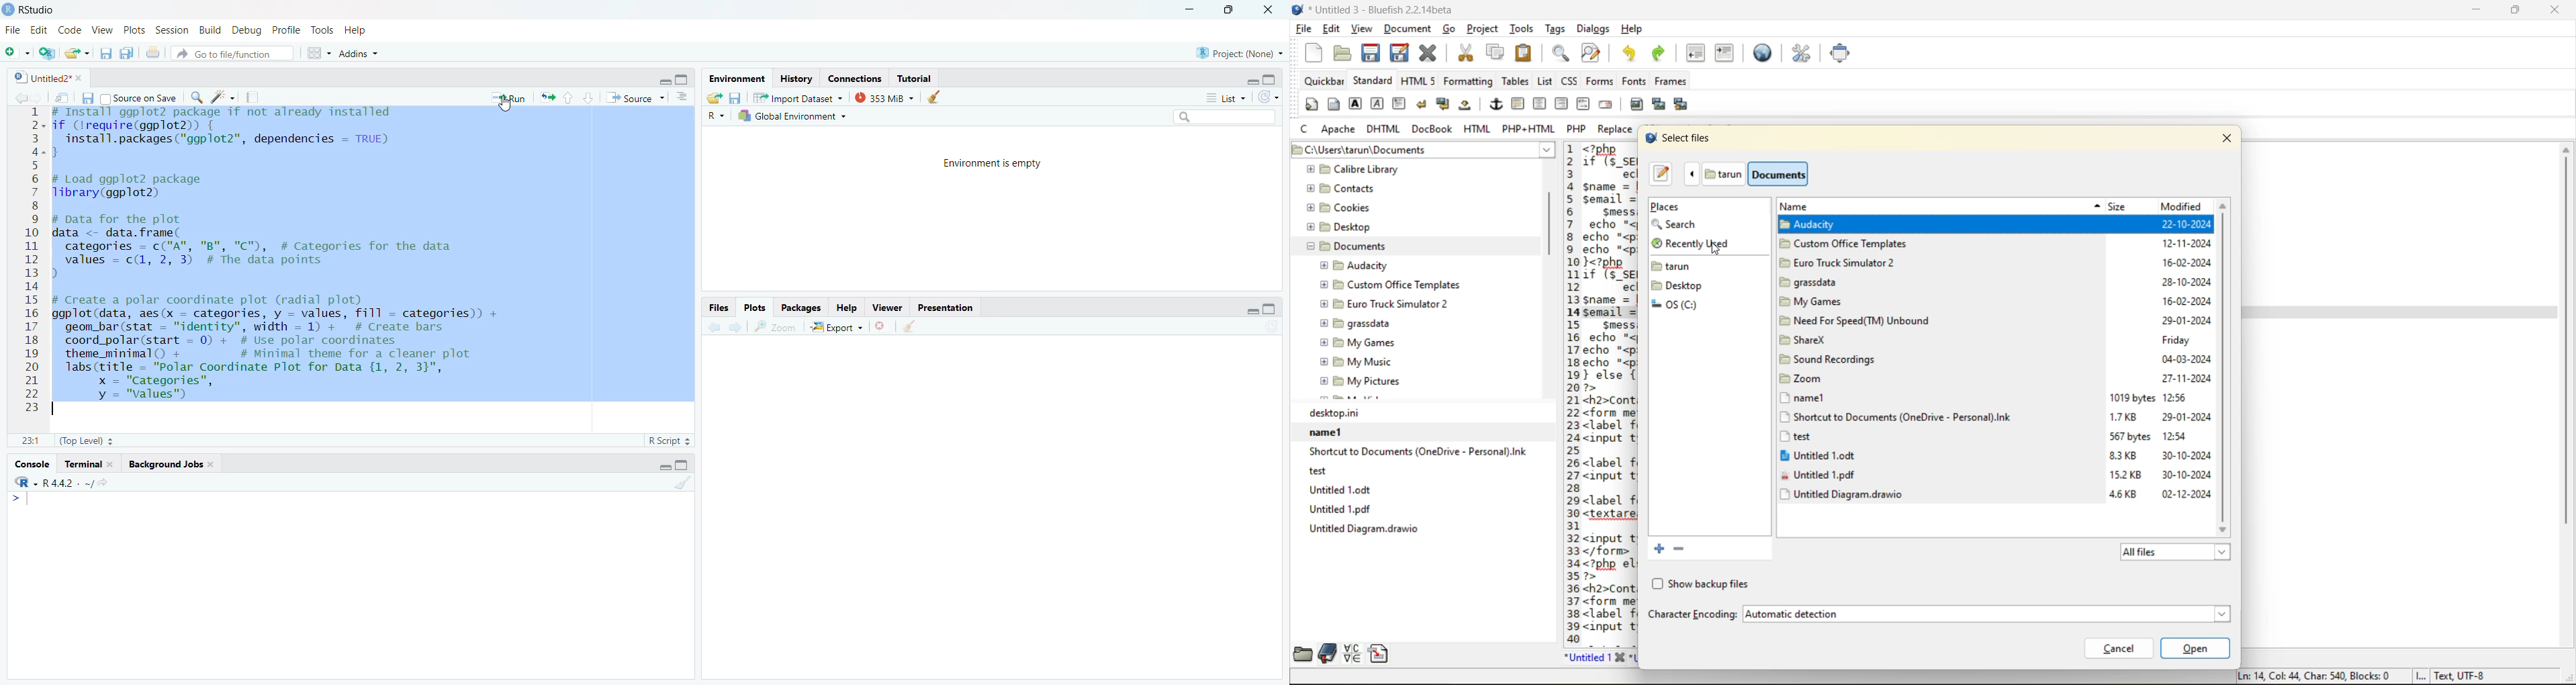 The width and height of the screenshot is (2576, 700). I want to click on emphasis, so click(1377, 104).